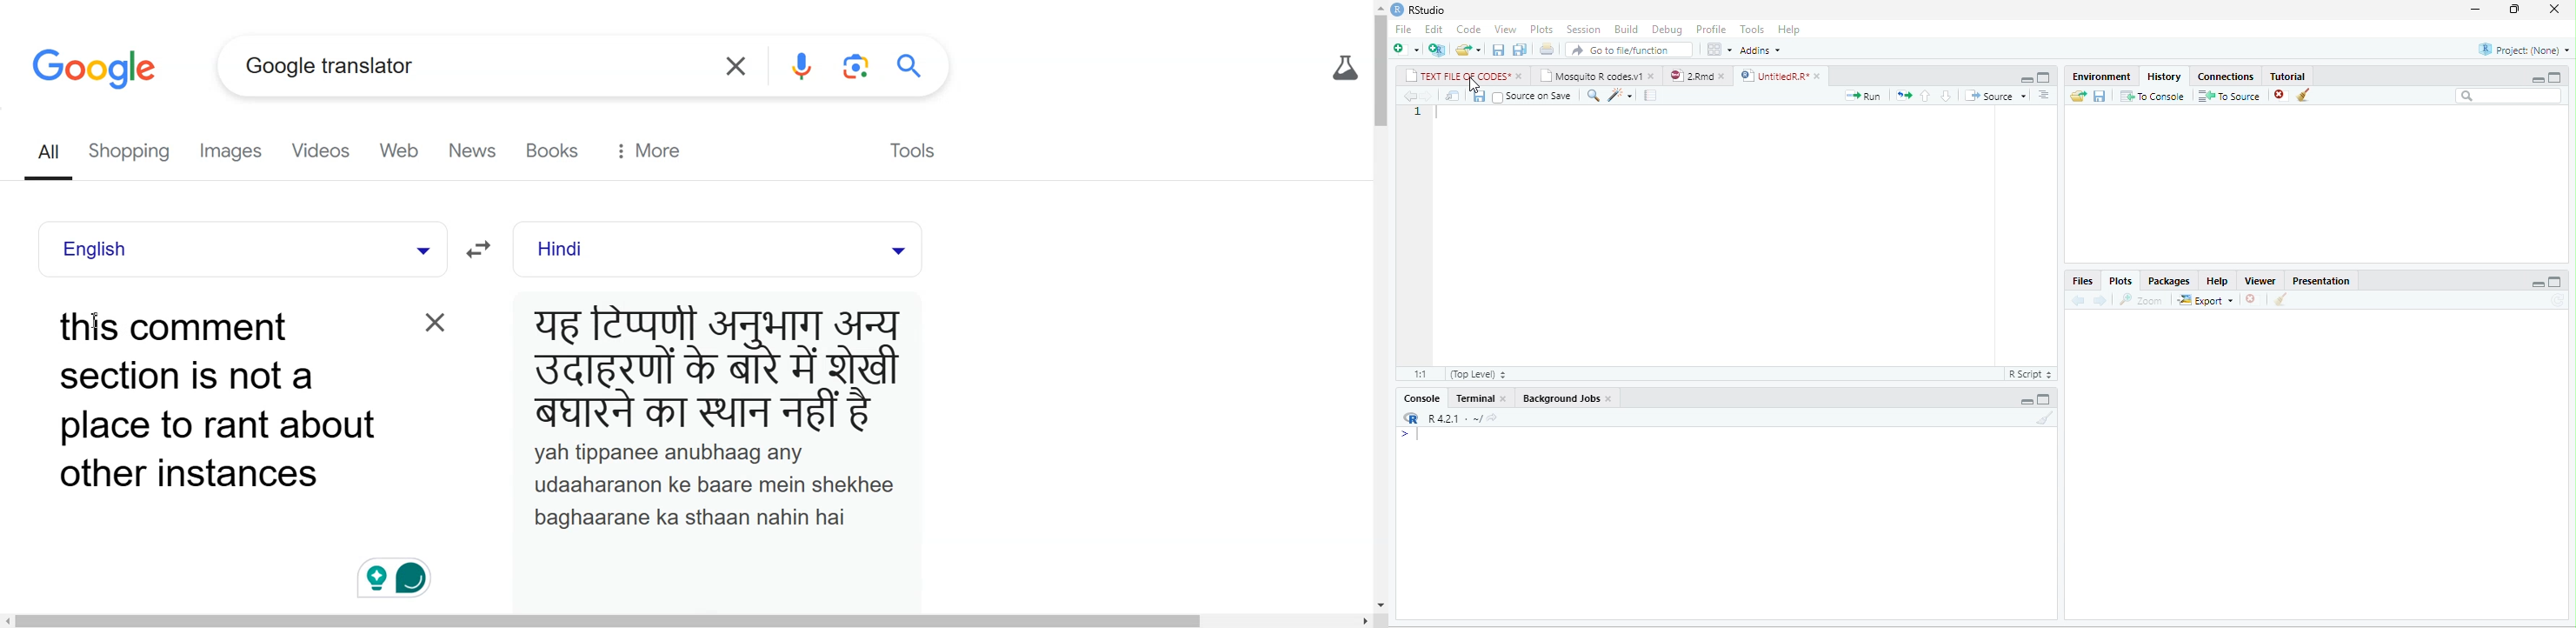  Describe the element at coordinates (1531, 97) in the screenshot. I see `Source on Save` at that location.